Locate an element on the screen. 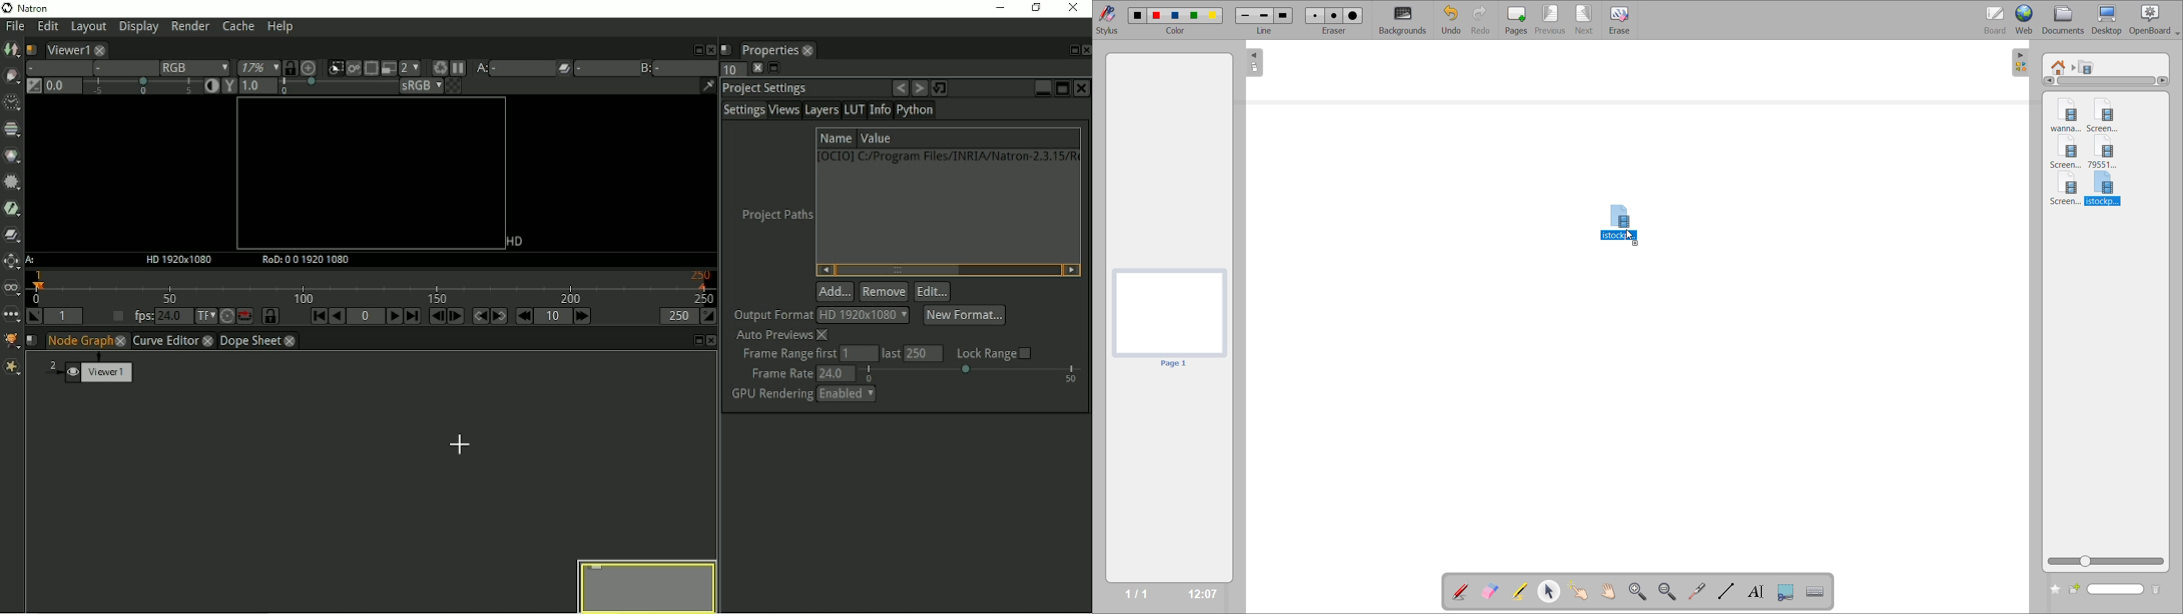 Image resolution: width=2184 pixels, height=616 pixels. Enables the region of interest that limit the portion of the viewer is located at coordinates (370, 67).